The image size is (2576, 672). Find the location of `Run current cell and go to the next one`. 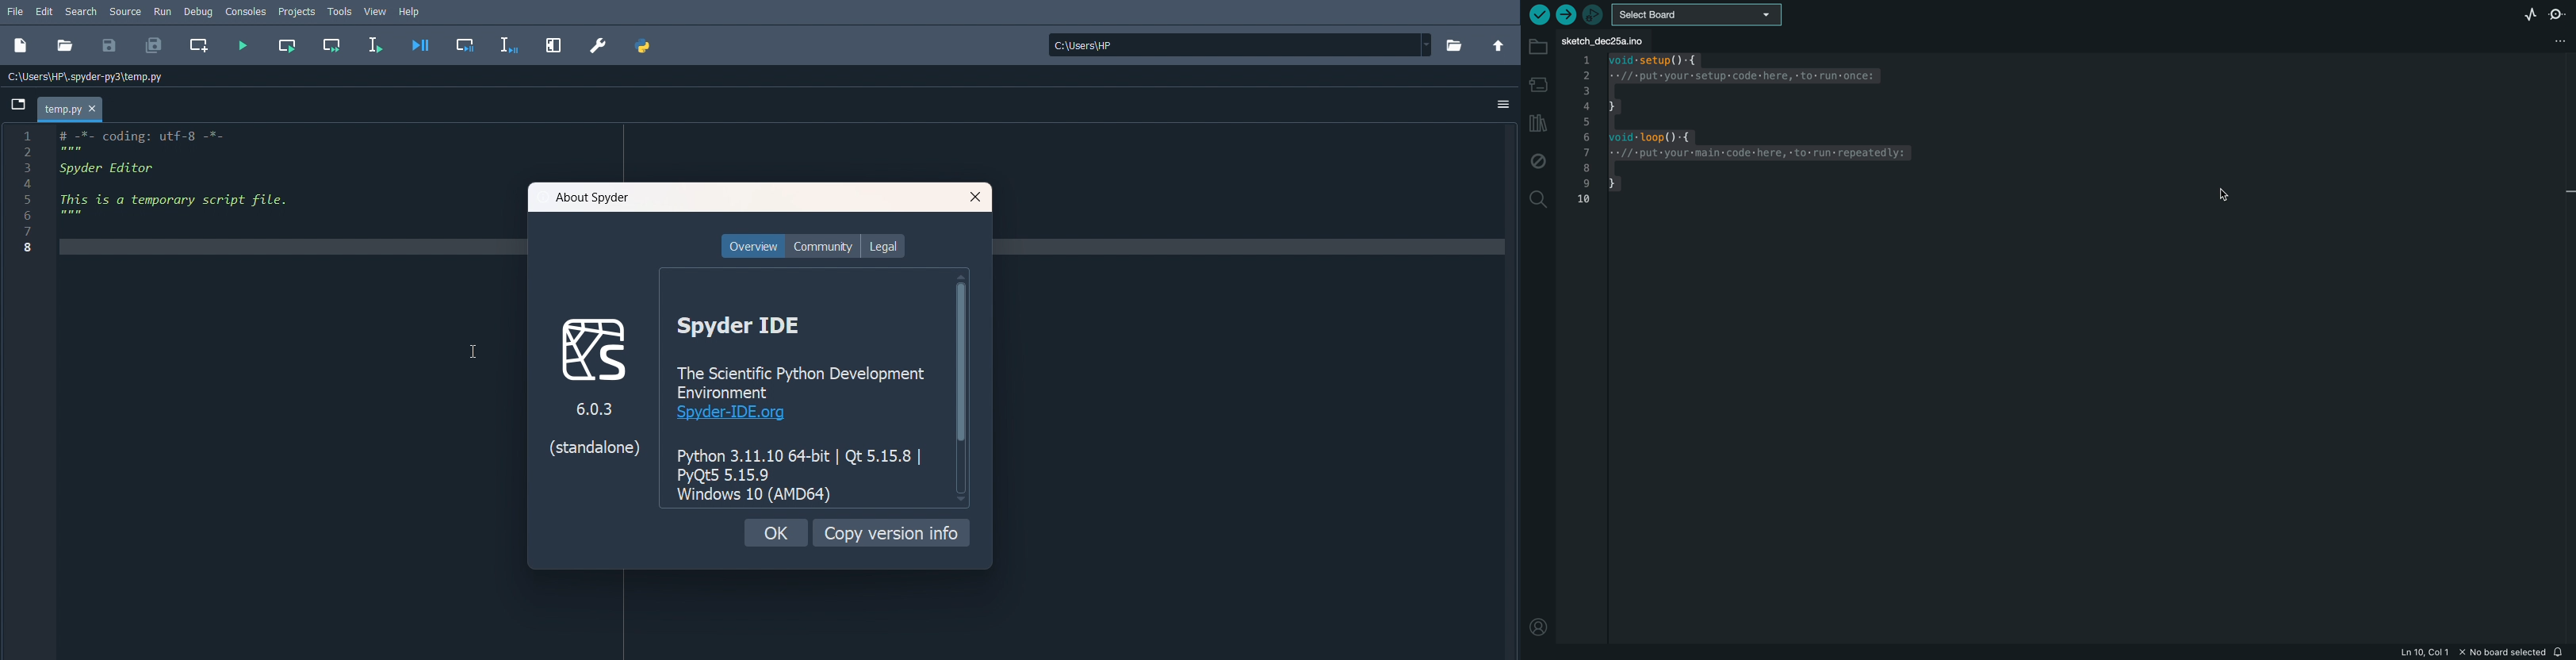

Run current cell and go to the next one is located at coordinates (332, 46).